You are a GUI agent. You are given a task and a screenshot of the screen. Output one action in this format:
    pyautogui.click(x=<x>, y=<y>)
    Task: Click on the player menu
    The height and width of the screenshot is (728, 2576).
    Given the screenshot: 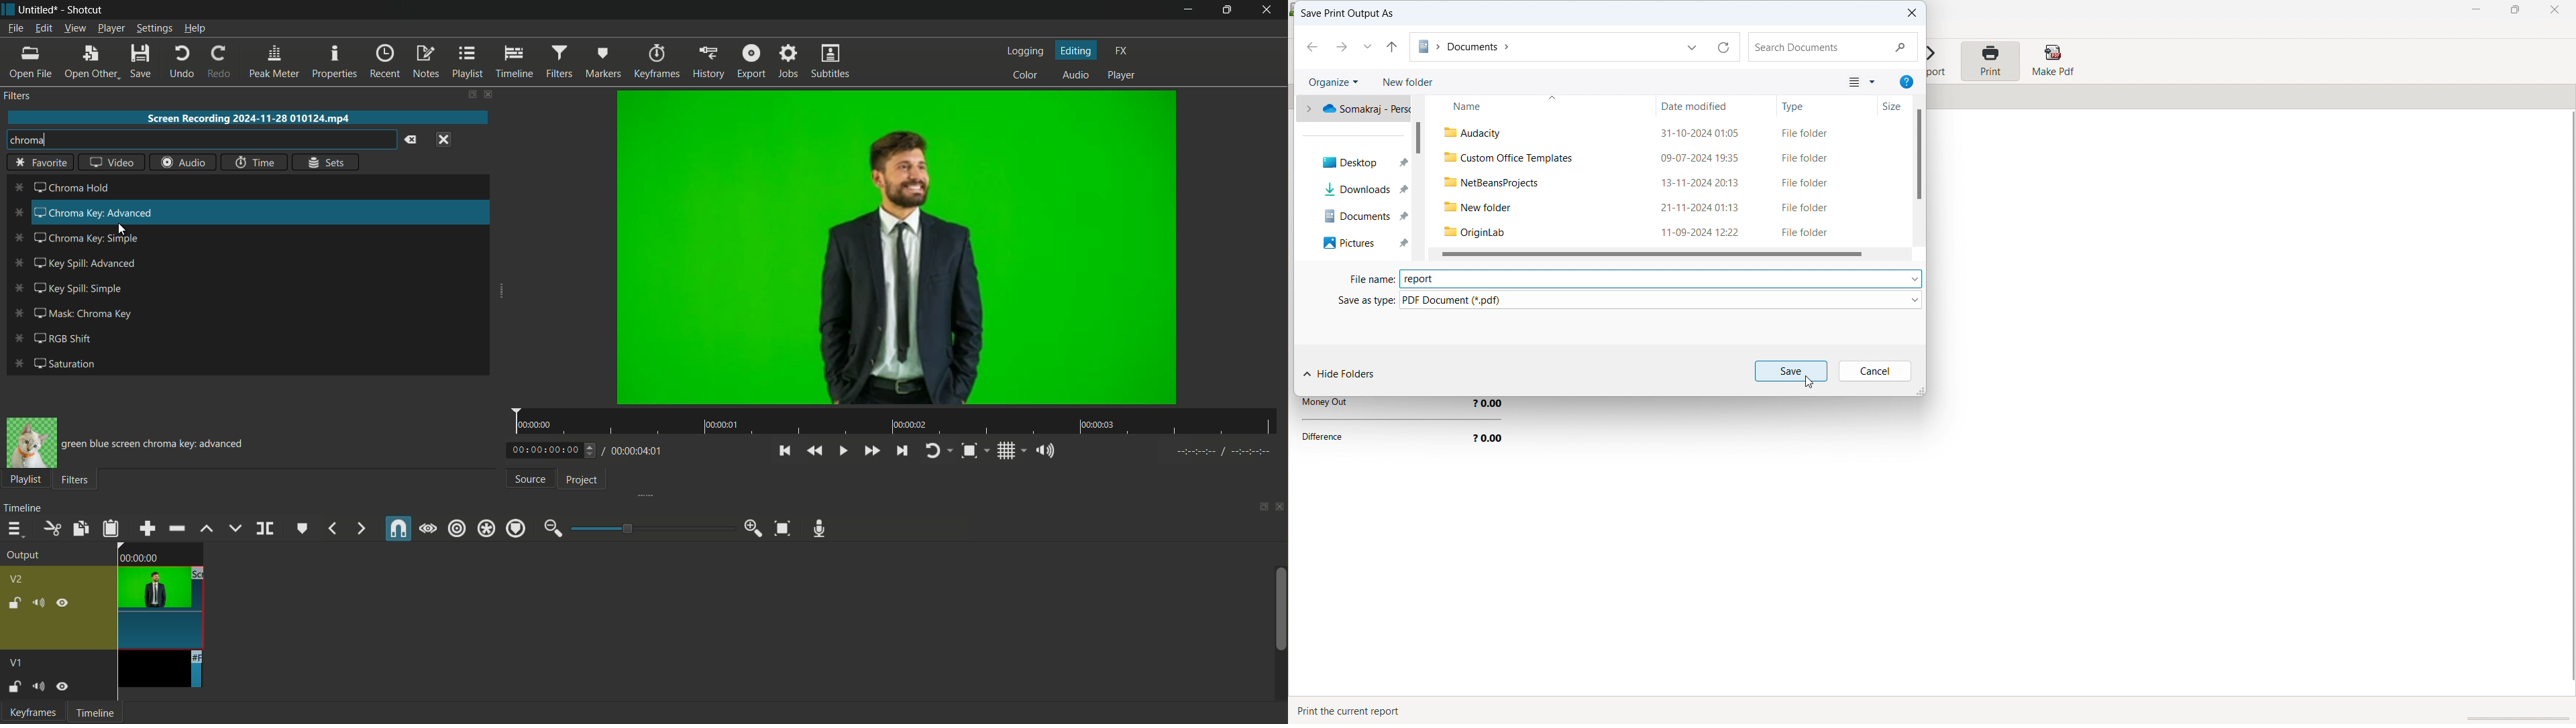 What is the action you would take?
    pyautogui.click(x=111, y=28)
    